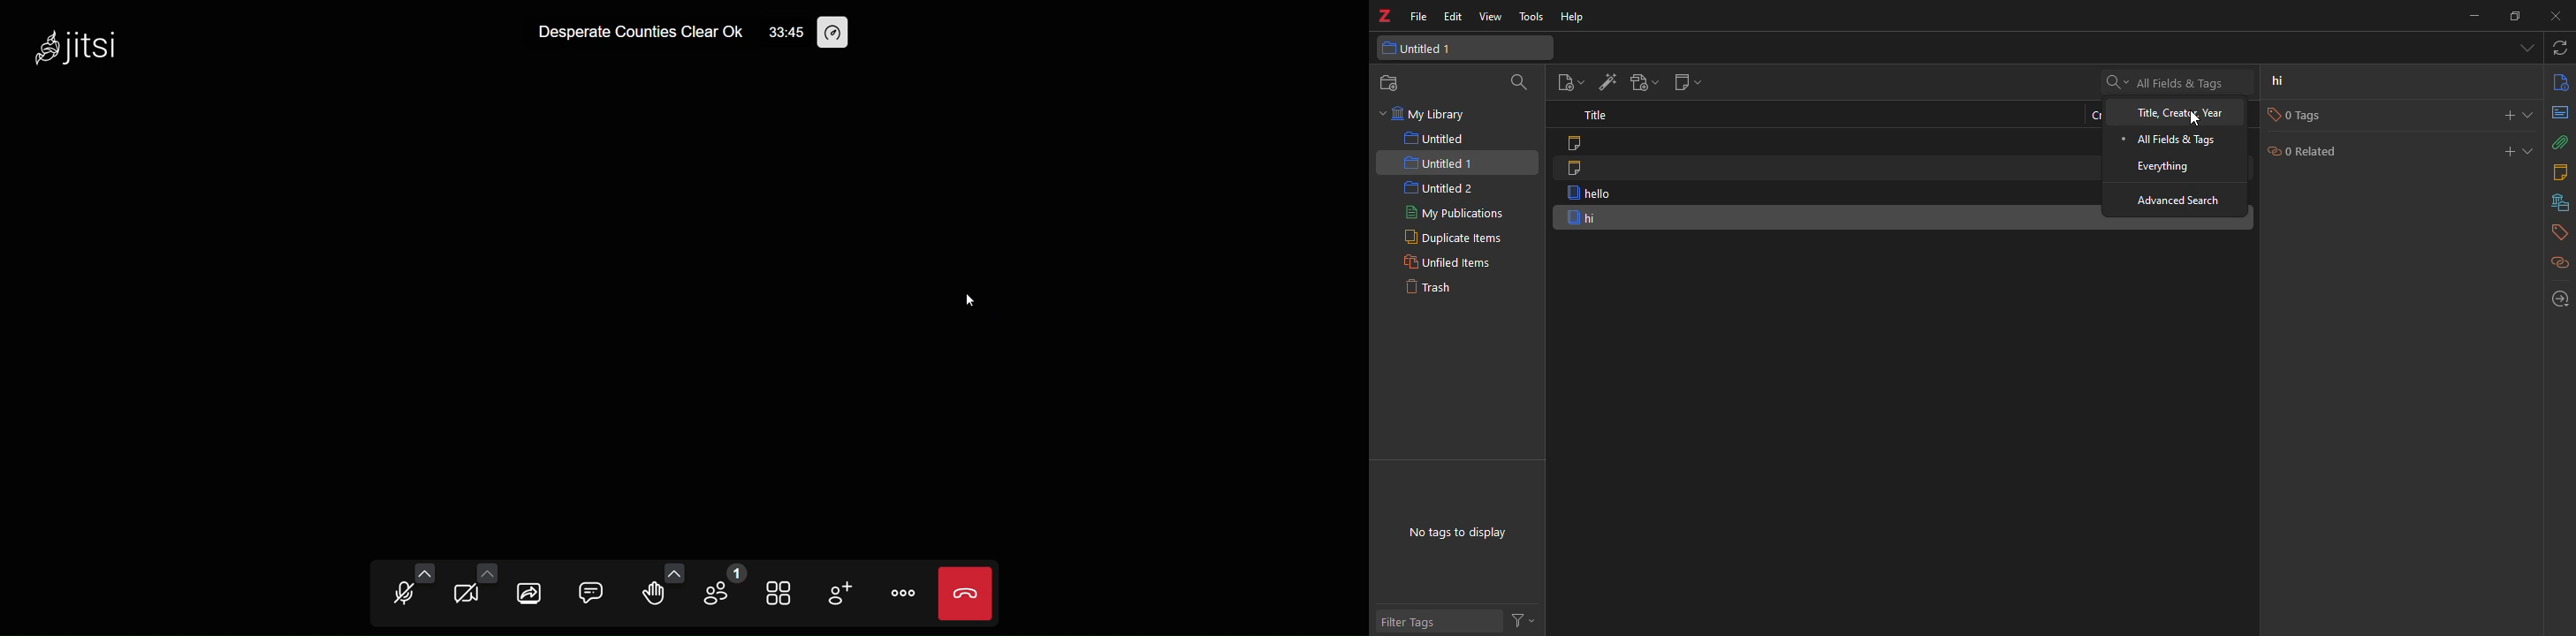  I want to click on raise hand, so click(653, 594).